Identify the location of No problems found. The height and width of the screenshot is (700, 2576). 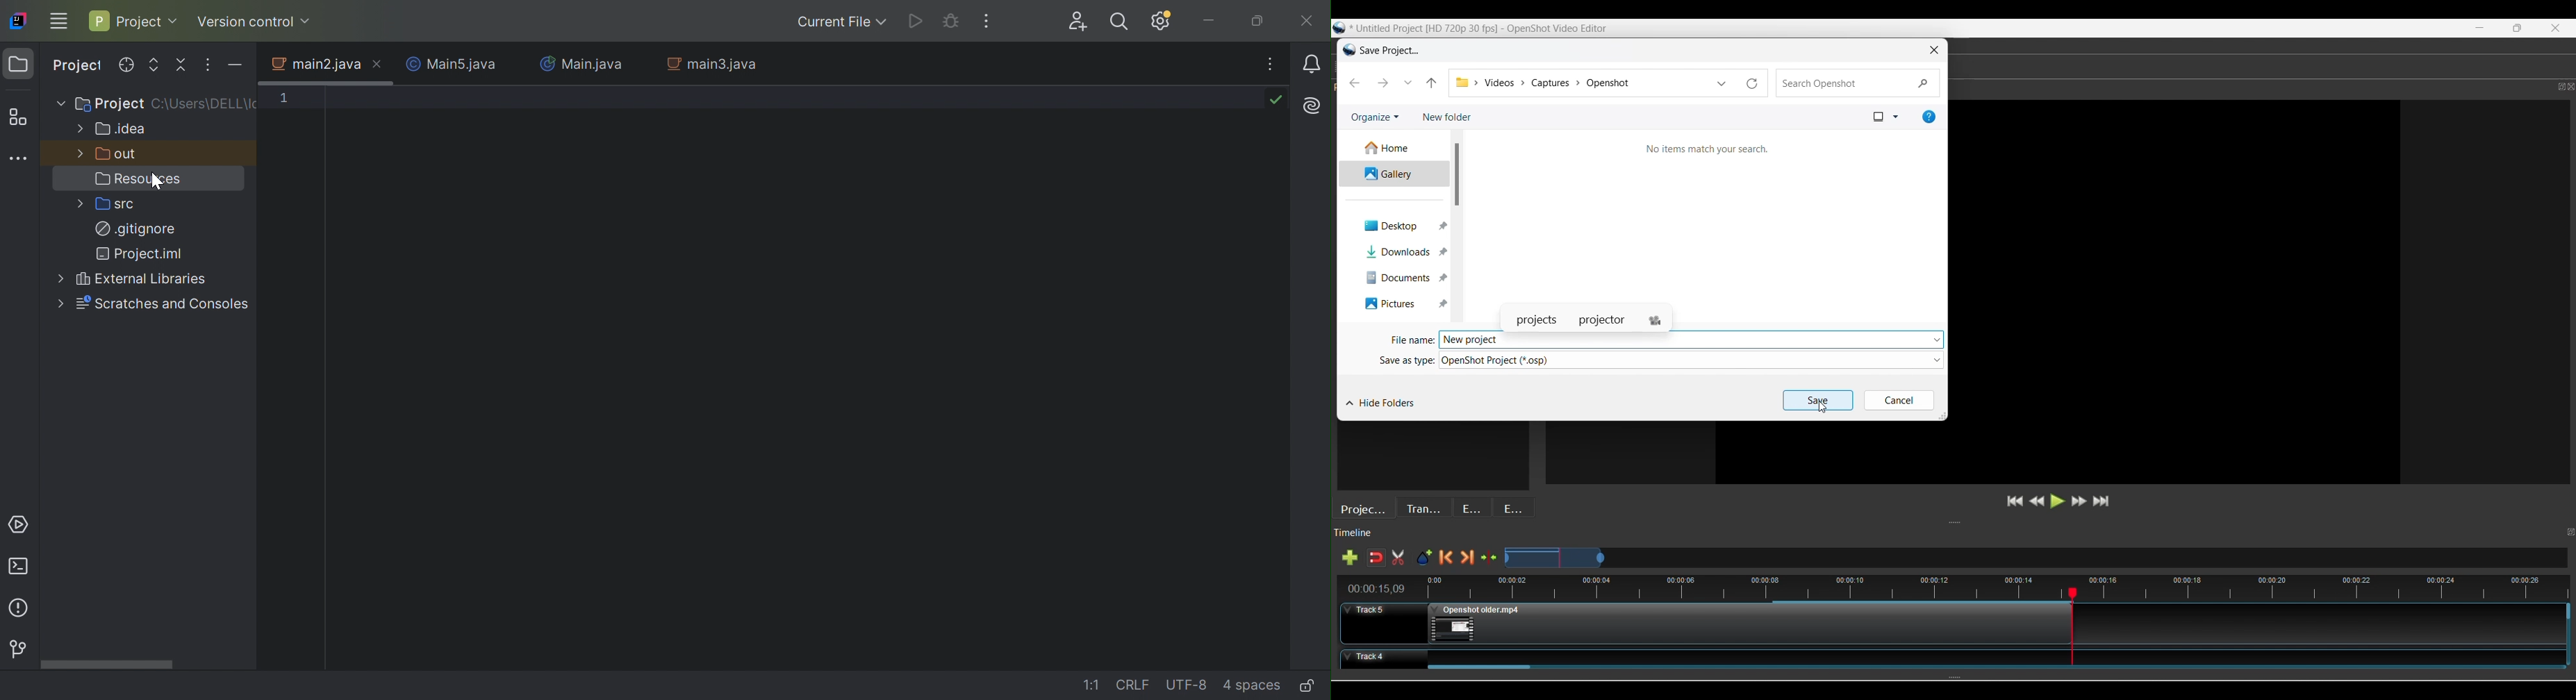
(1278, 99).